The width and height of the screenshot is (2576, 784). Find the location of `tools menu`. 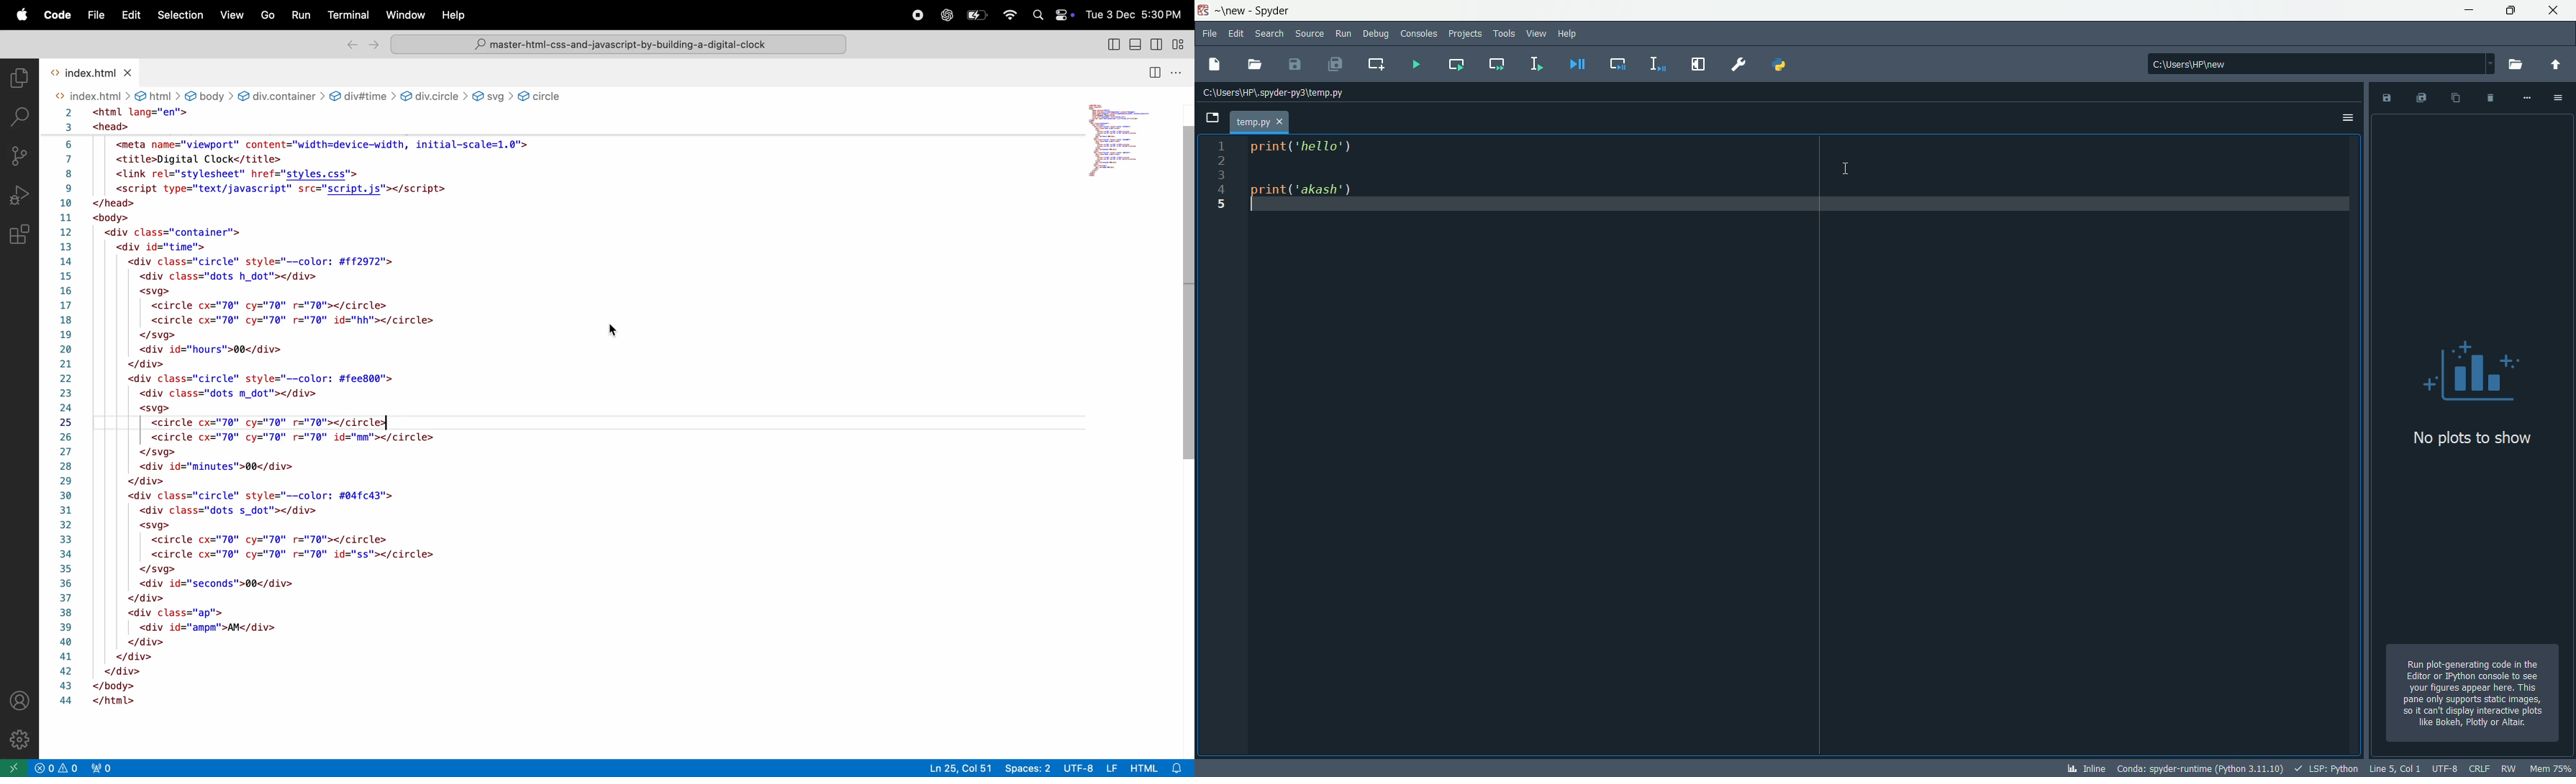

tools menu is located at coordinates (1503, 32).